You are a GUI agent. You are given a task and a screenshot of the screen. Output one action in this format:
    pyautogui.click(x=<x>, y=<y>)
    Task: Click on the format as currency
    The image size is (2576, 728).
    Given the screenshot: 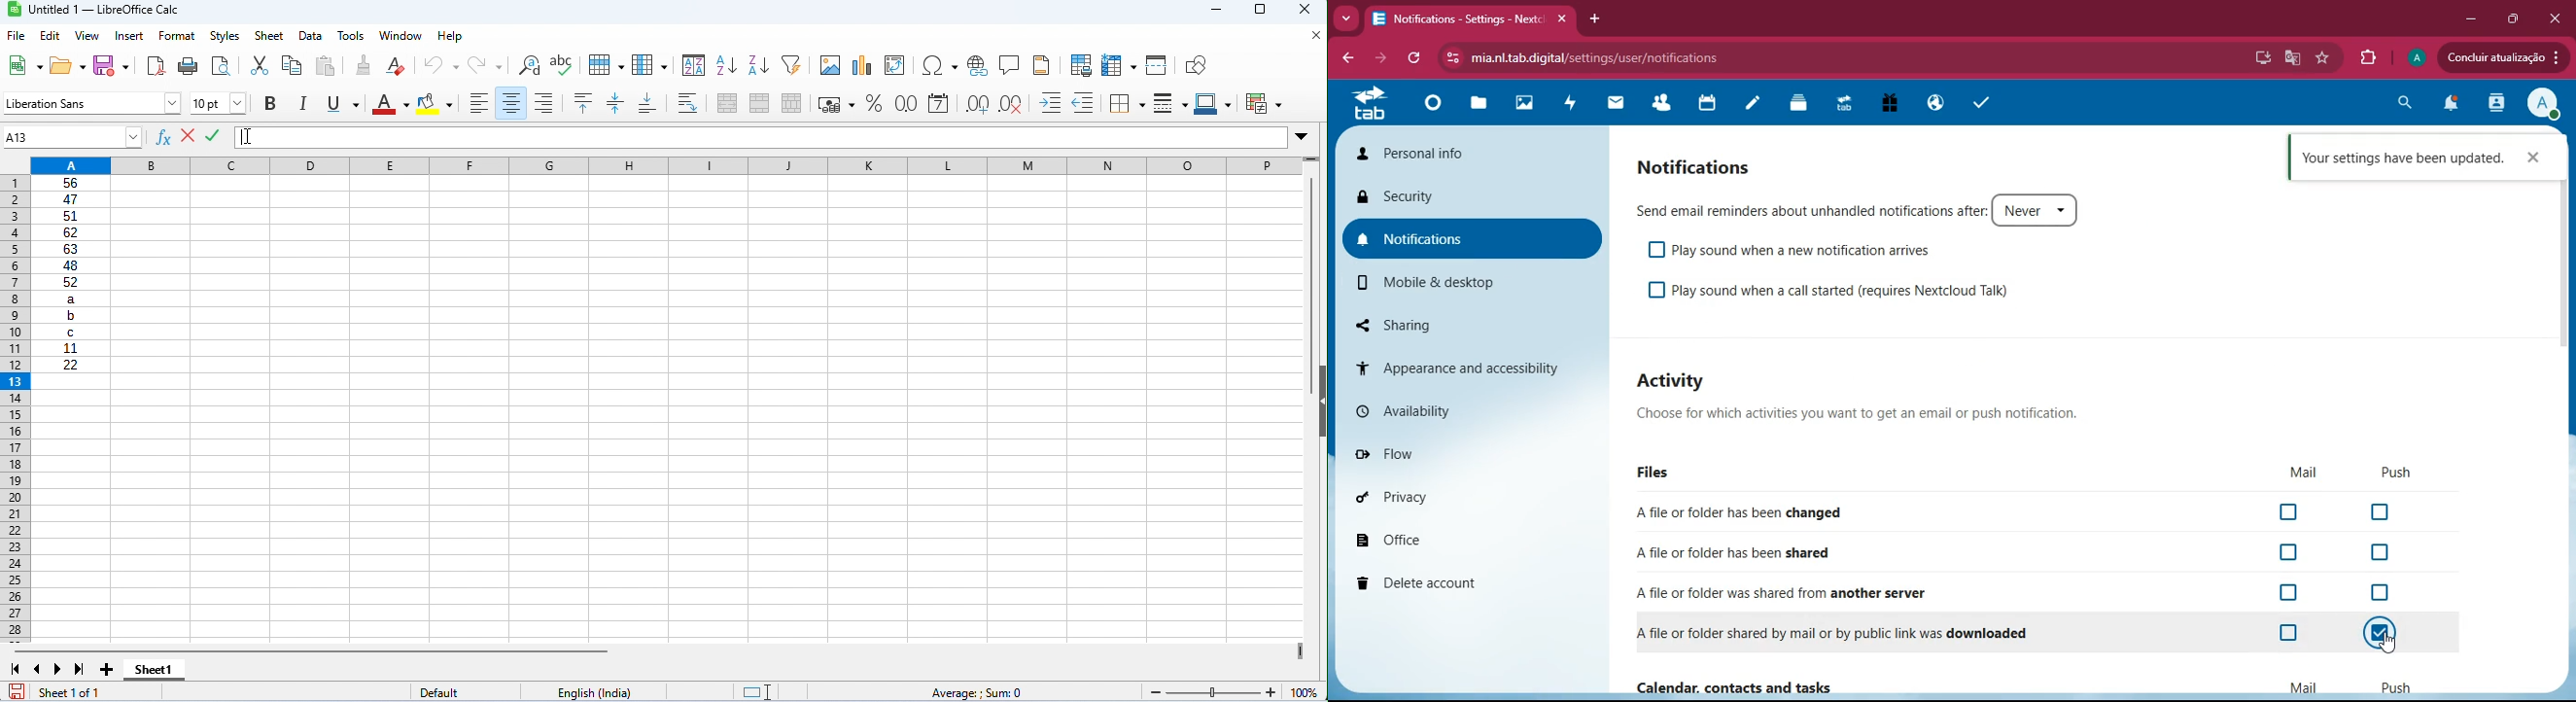 What is the action you would take?
    pyautogui.click(x=836, y=104)
    